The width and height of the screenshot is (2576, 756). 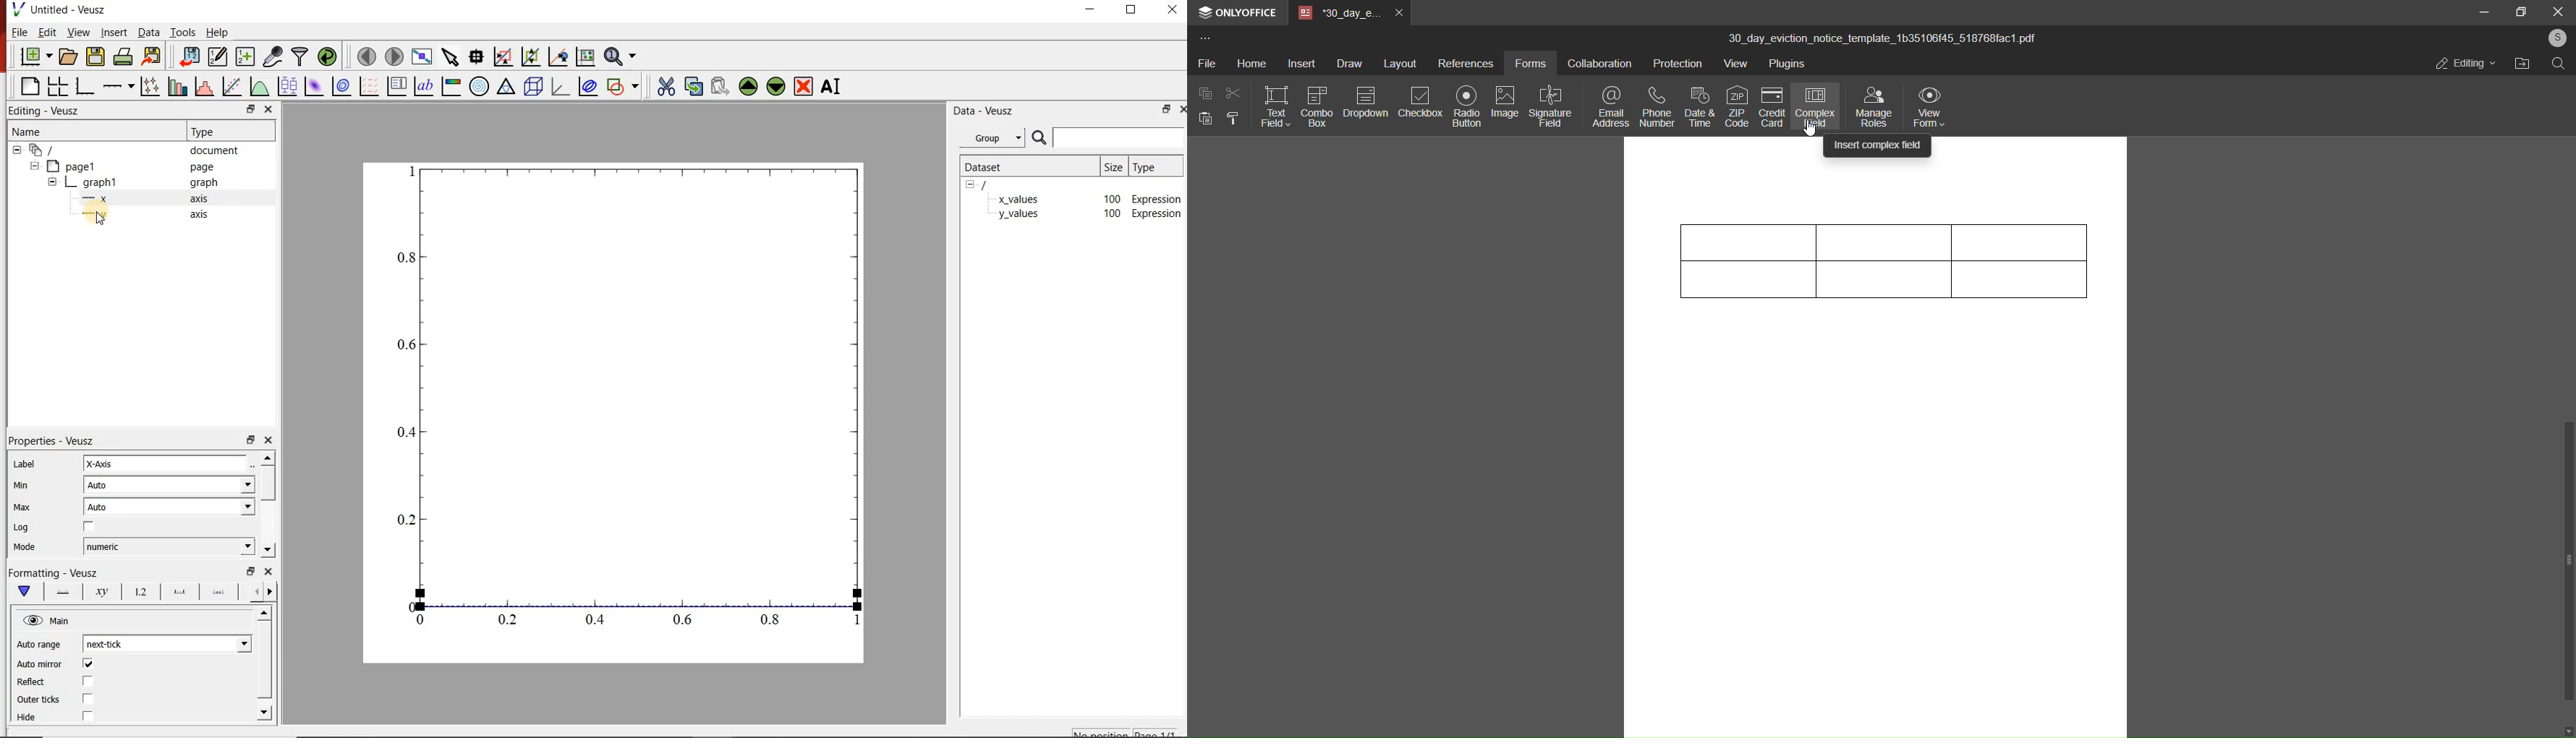 What do you see at coordinates (1814, 106) in the screenshot?
I see `complex field` at bounding box center [1814, 106].